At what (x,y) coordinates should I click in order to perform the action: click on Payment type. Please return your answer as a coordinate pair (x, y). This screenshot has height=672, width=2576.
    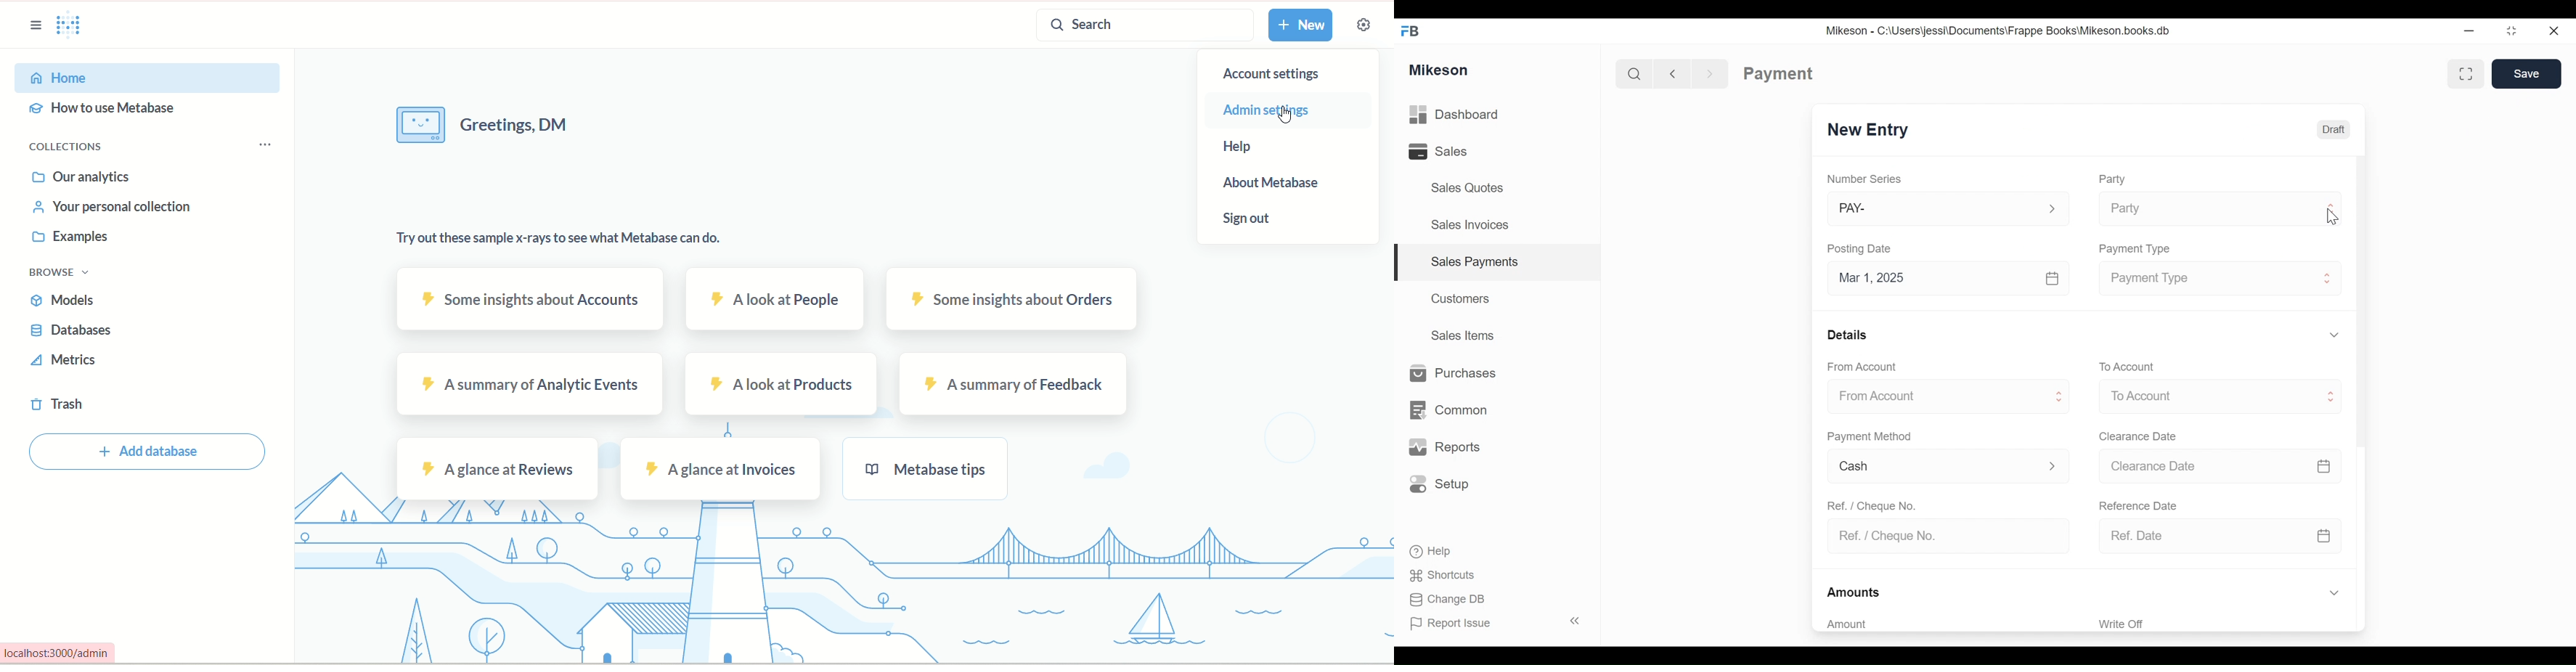
    Looking at the image, I should click on (2220, 278).